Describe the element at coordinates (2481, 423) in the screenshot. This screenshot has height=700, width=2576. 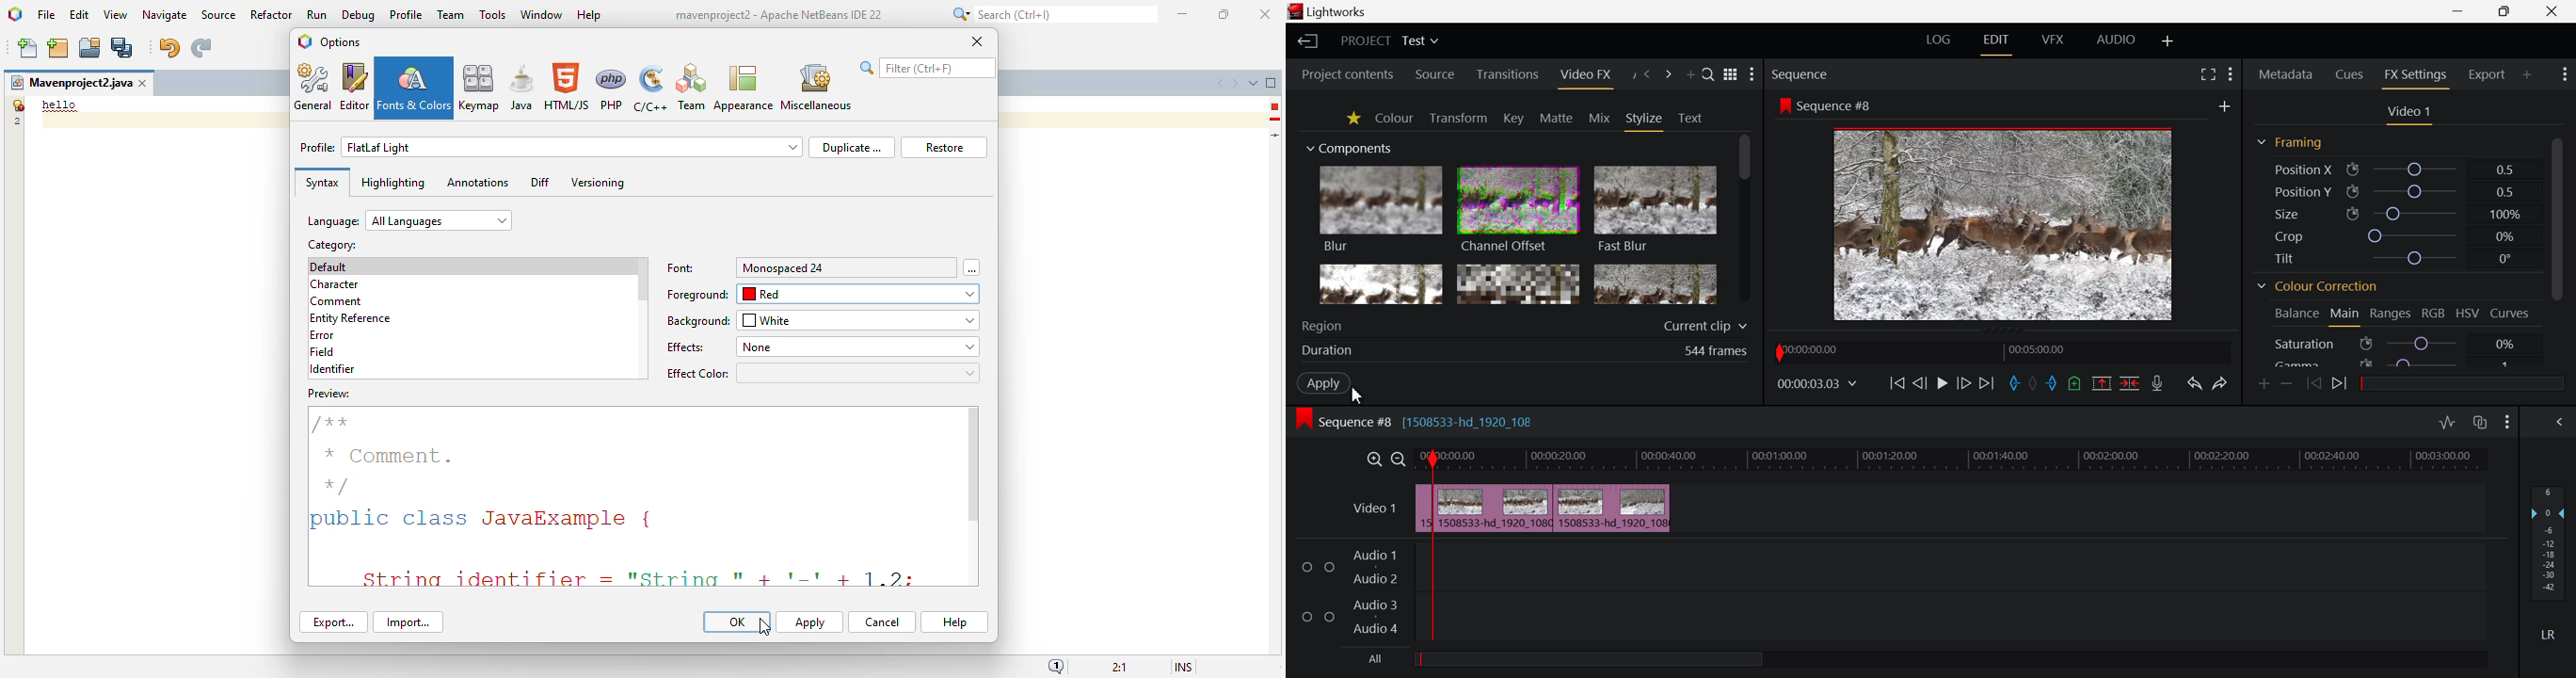
I see `Toggle auto track sync` at that location.